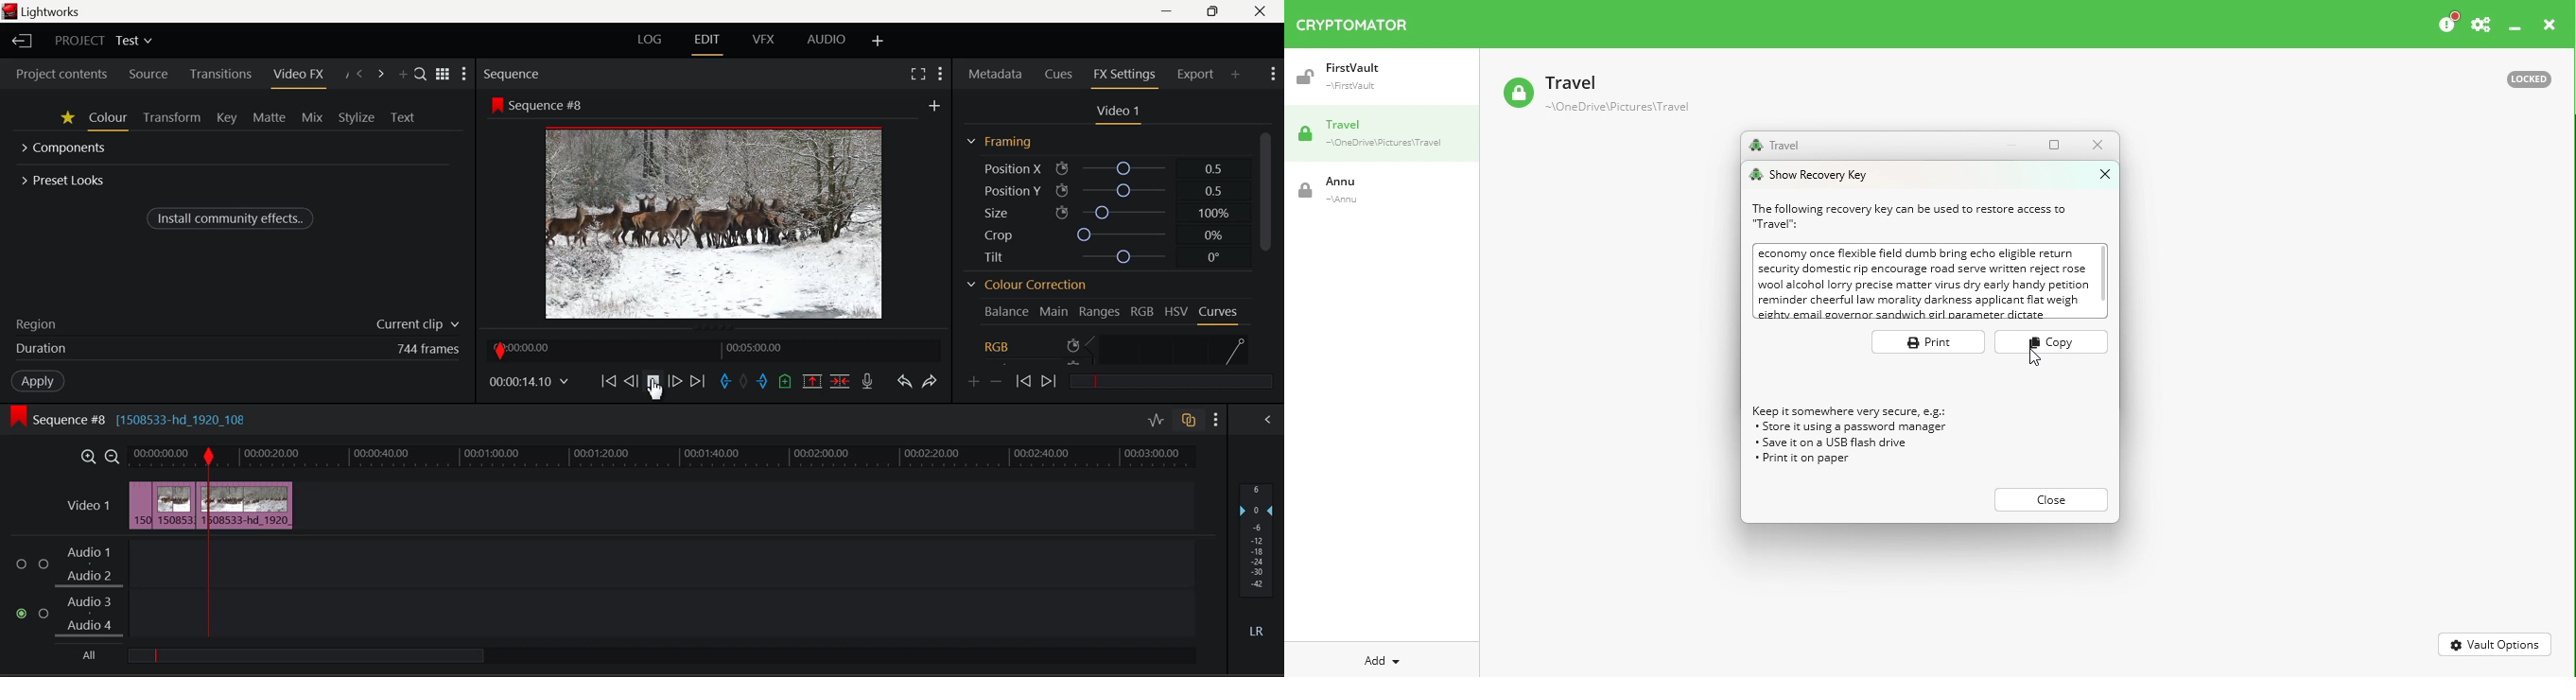 This screenshot has height=700, width=2576. Describe the element at coordinates (540, 104) in the screenshot. I see `Sequence #8` at that location.